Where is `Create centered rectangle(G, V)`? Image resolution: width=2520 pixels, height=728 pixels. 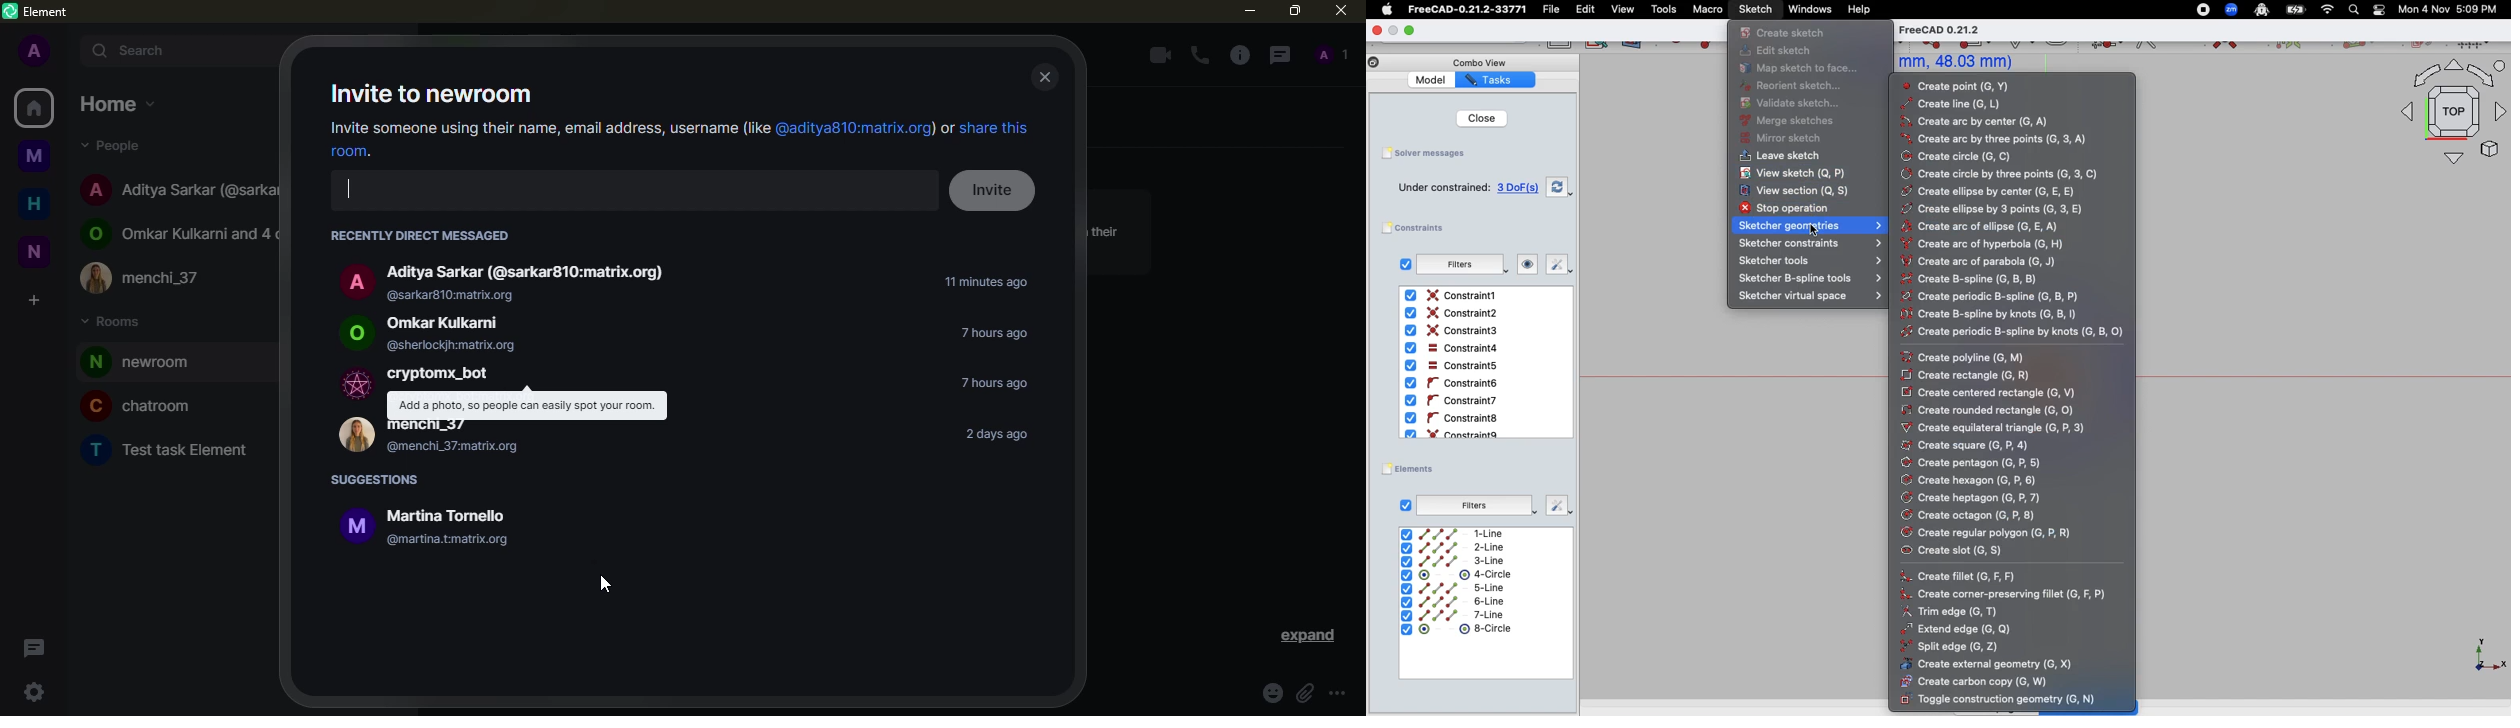 Create centered rectangle(G, V) is located at coordinates (1994, 391).